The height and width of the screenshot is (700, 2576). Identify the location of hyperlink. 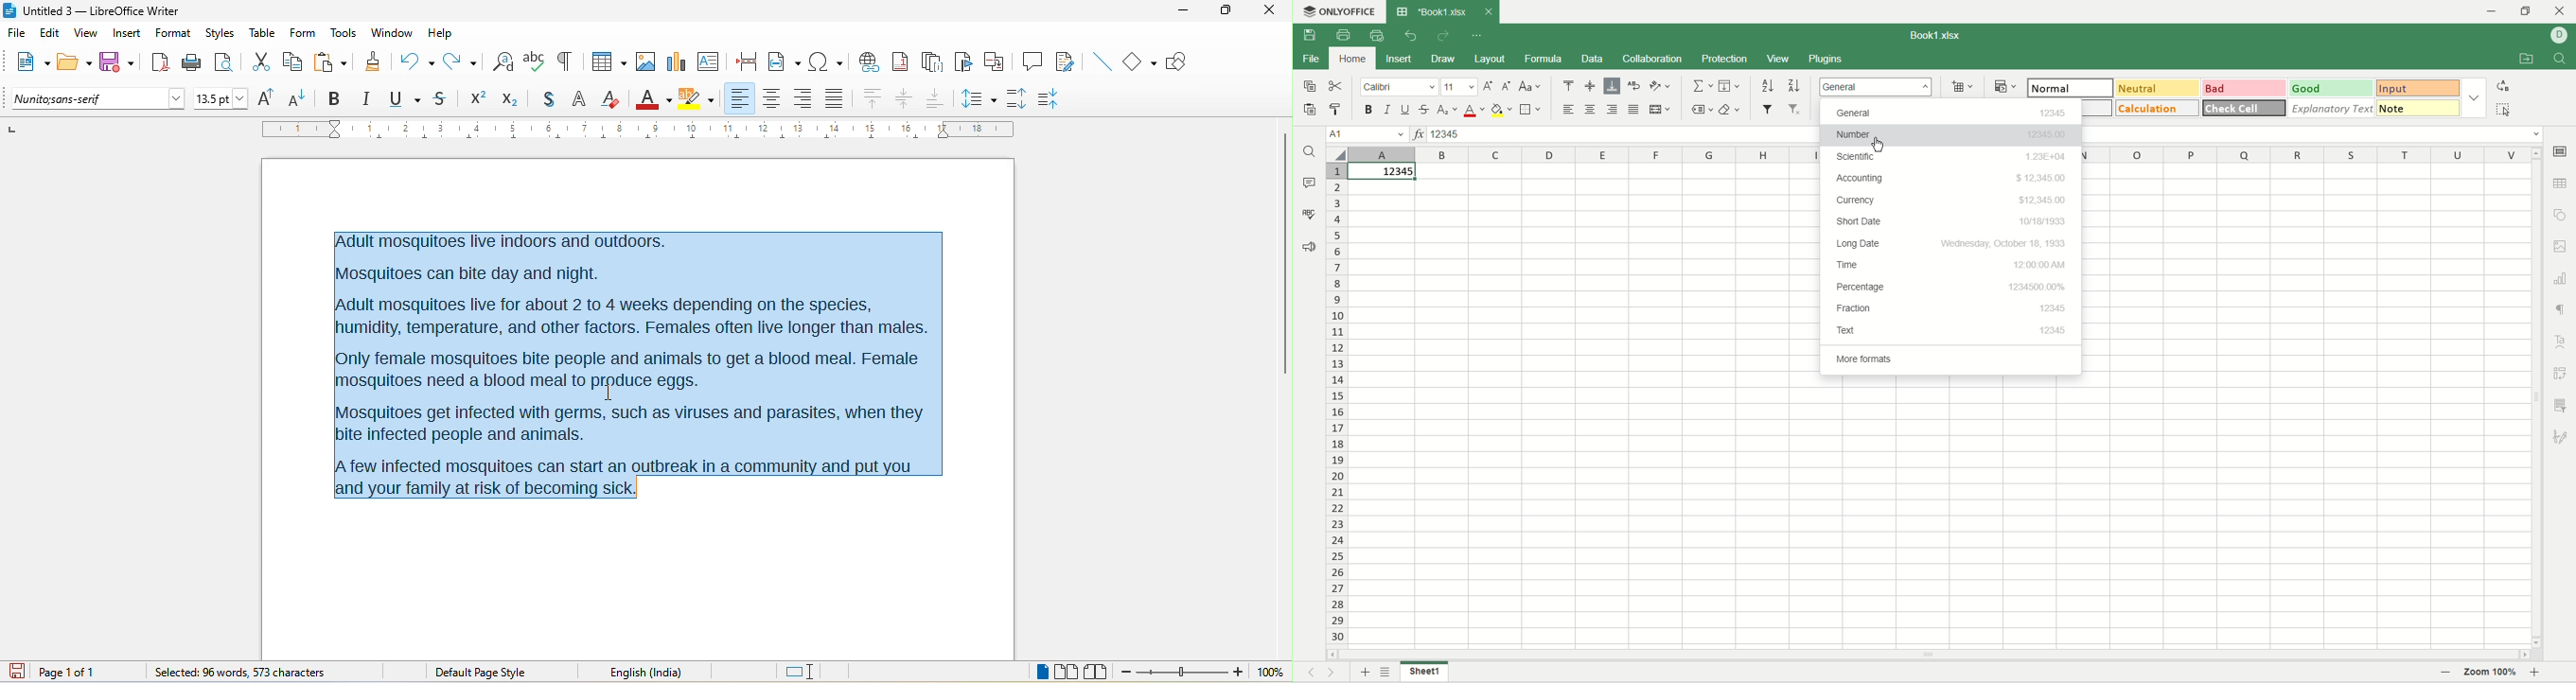
(872, 61).